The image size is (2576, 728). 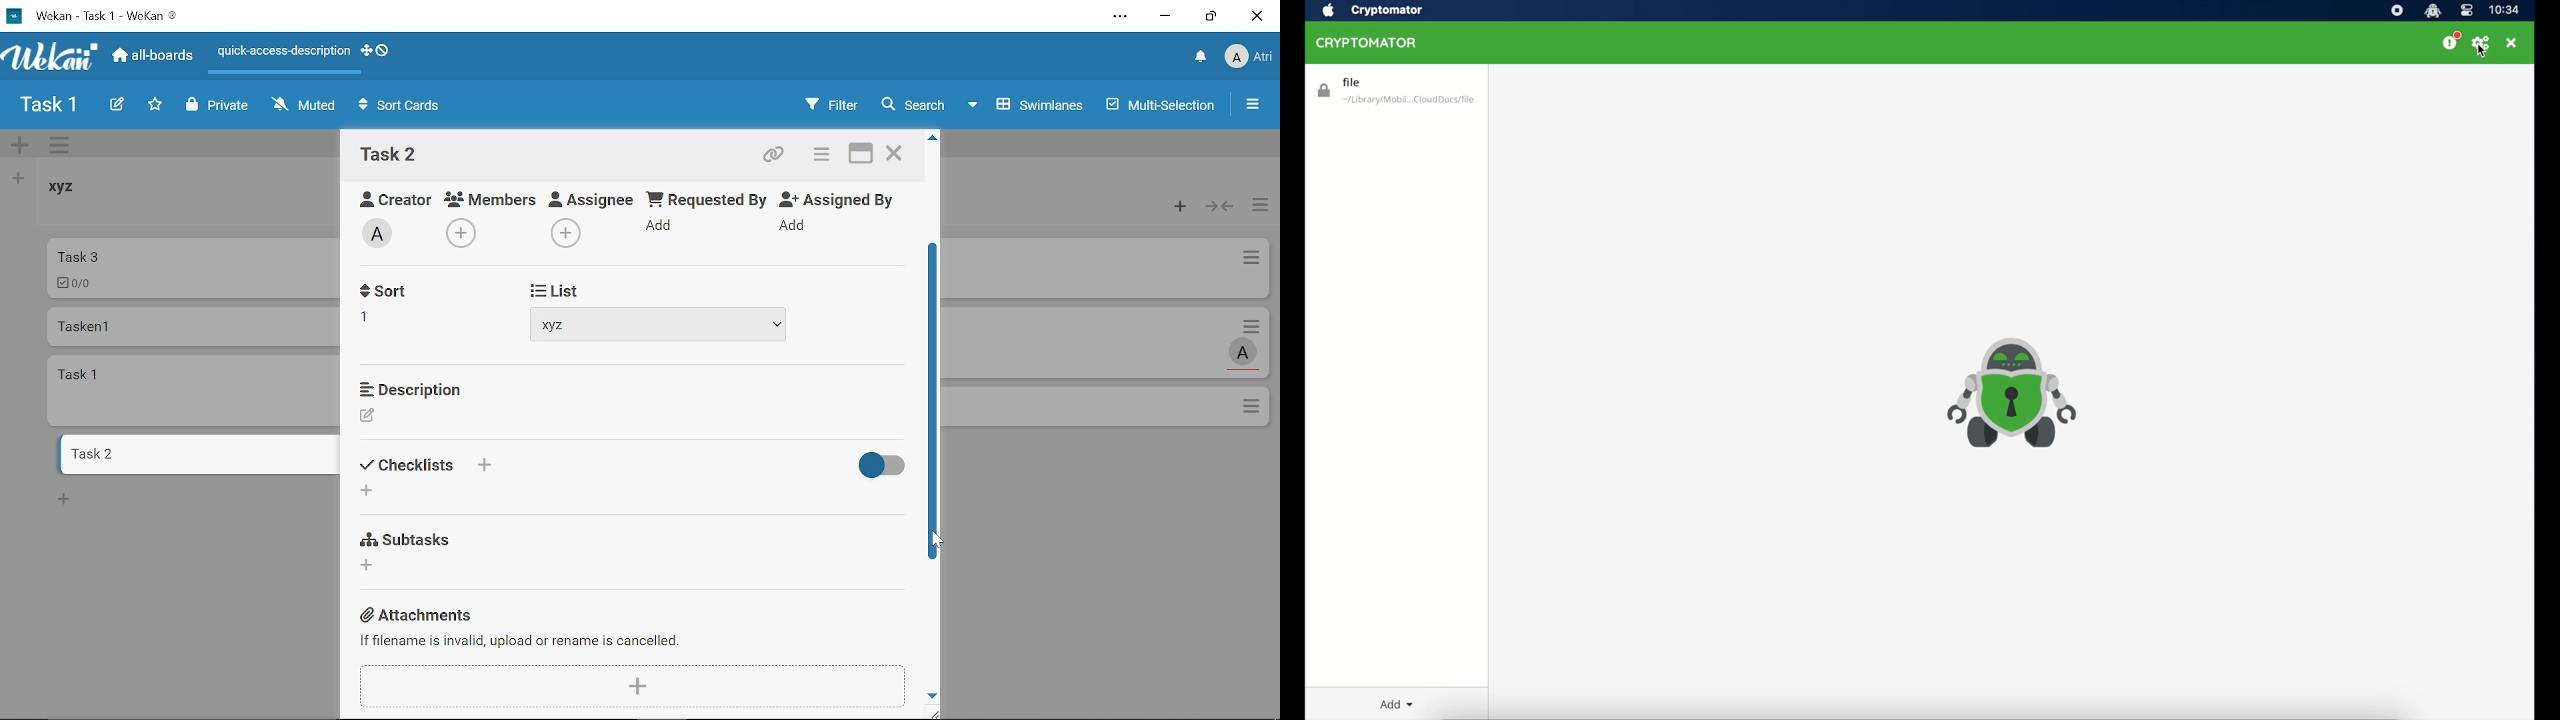 I want to click on Vertical scrollbar, so click(x=935, y=399).